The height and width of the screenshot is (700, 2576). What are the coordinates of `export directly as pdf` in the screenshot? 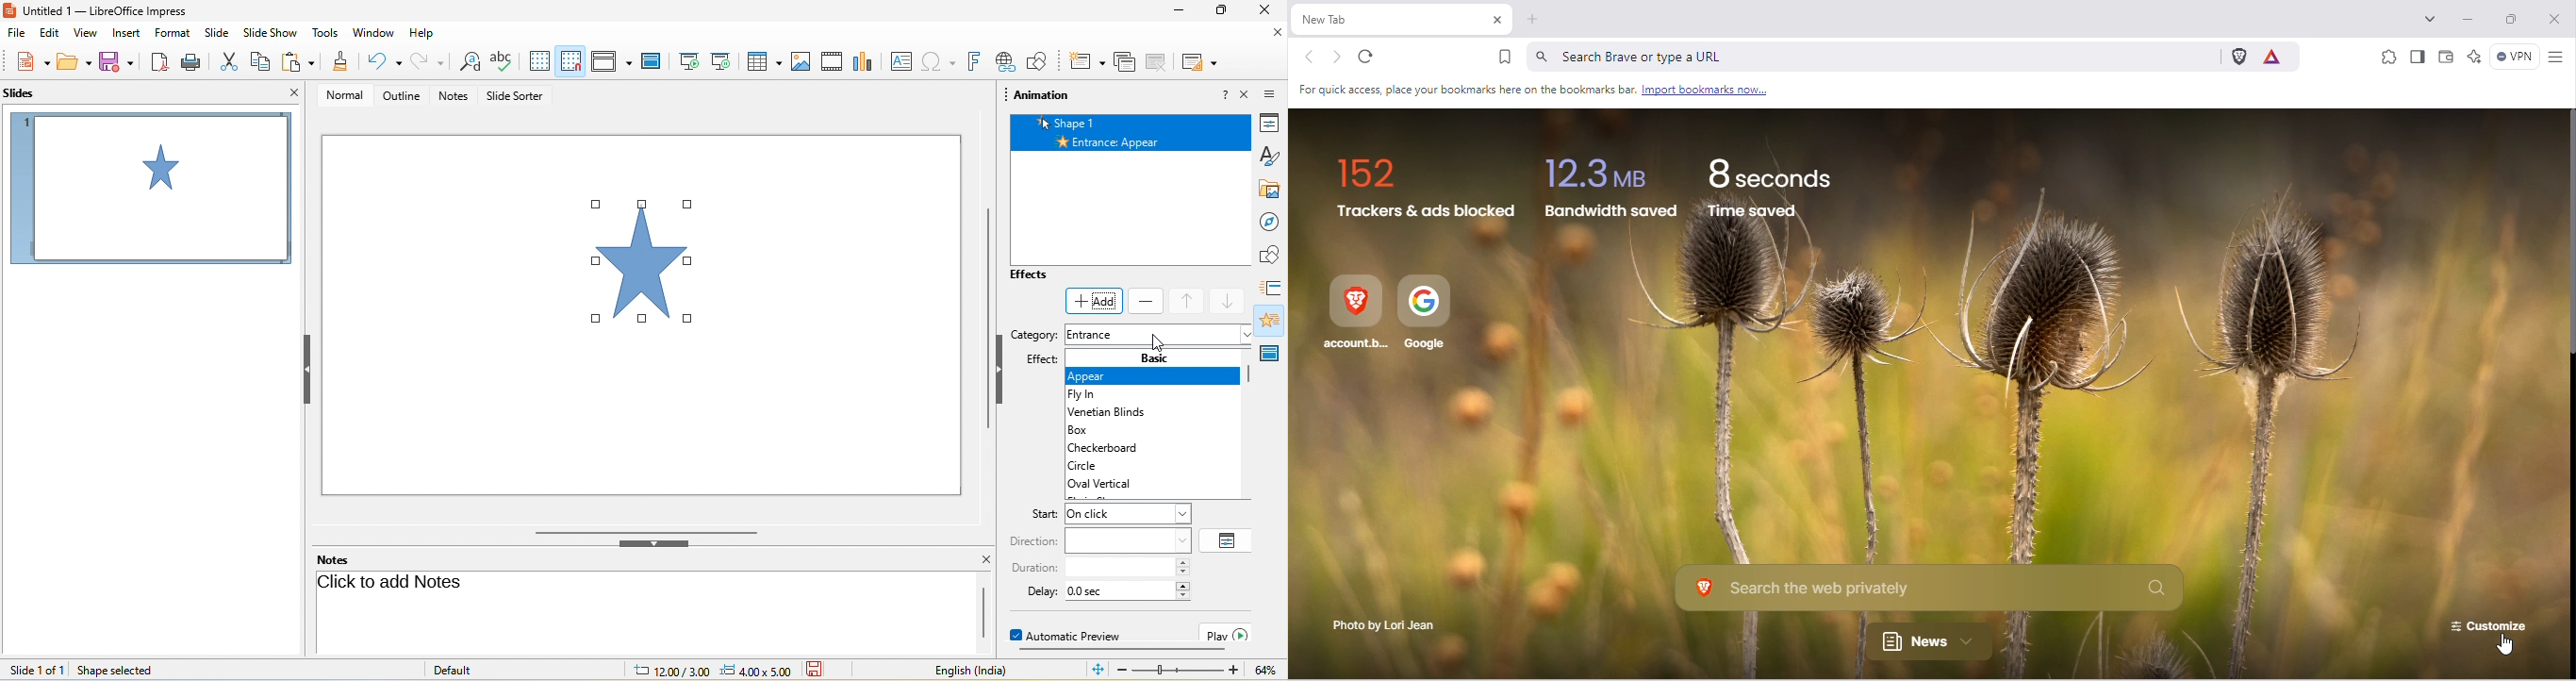 It's located at (157, 63).